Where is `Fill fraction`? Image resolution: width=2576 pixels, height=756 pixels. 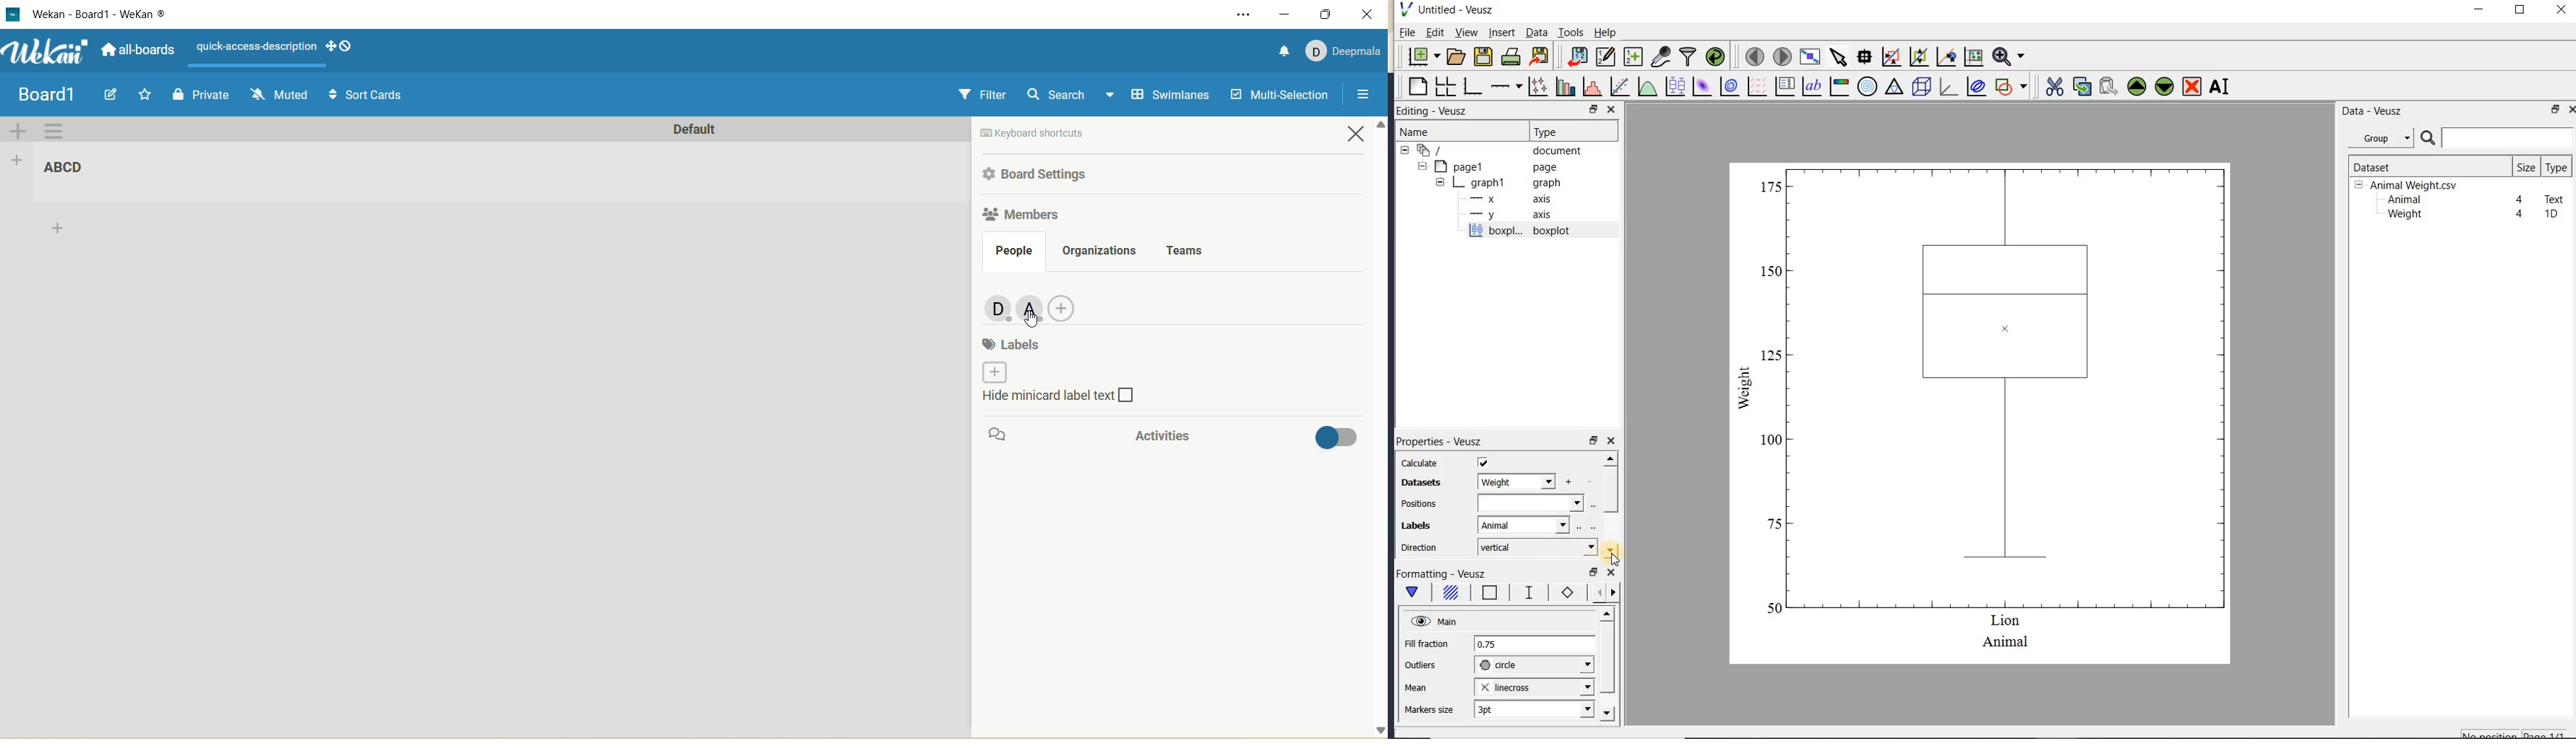
Fill fraction is located at coordinates (1427, 645).